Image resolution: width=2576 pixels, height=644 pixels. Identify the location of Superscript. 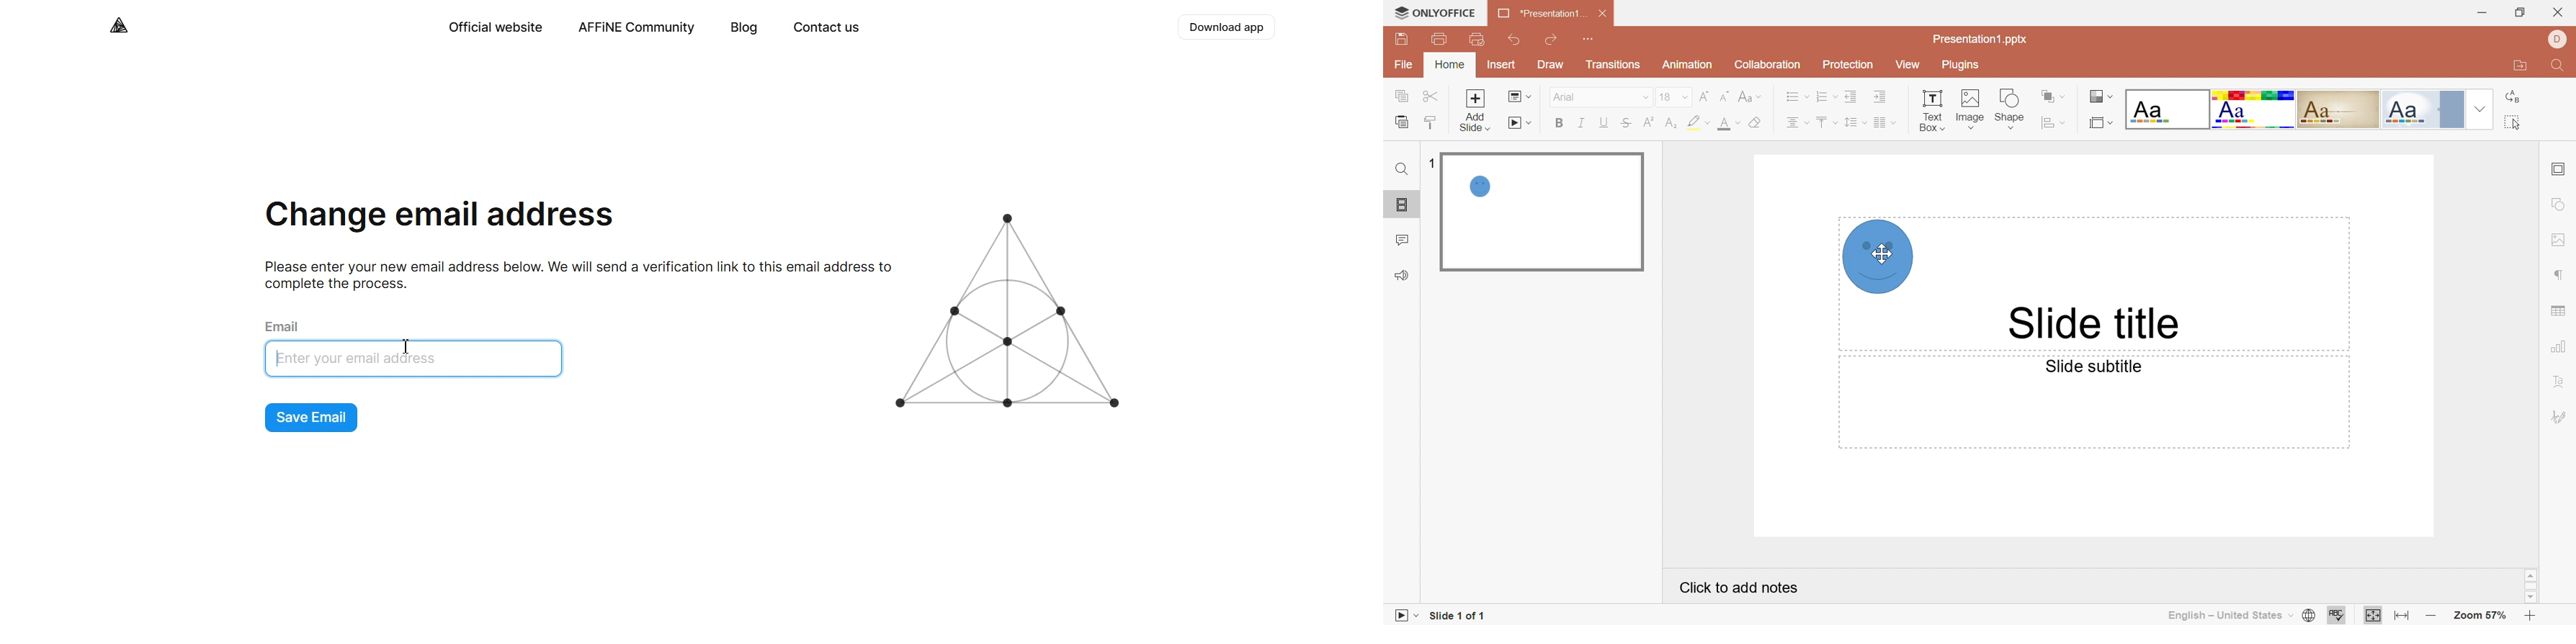
(1646, 123).